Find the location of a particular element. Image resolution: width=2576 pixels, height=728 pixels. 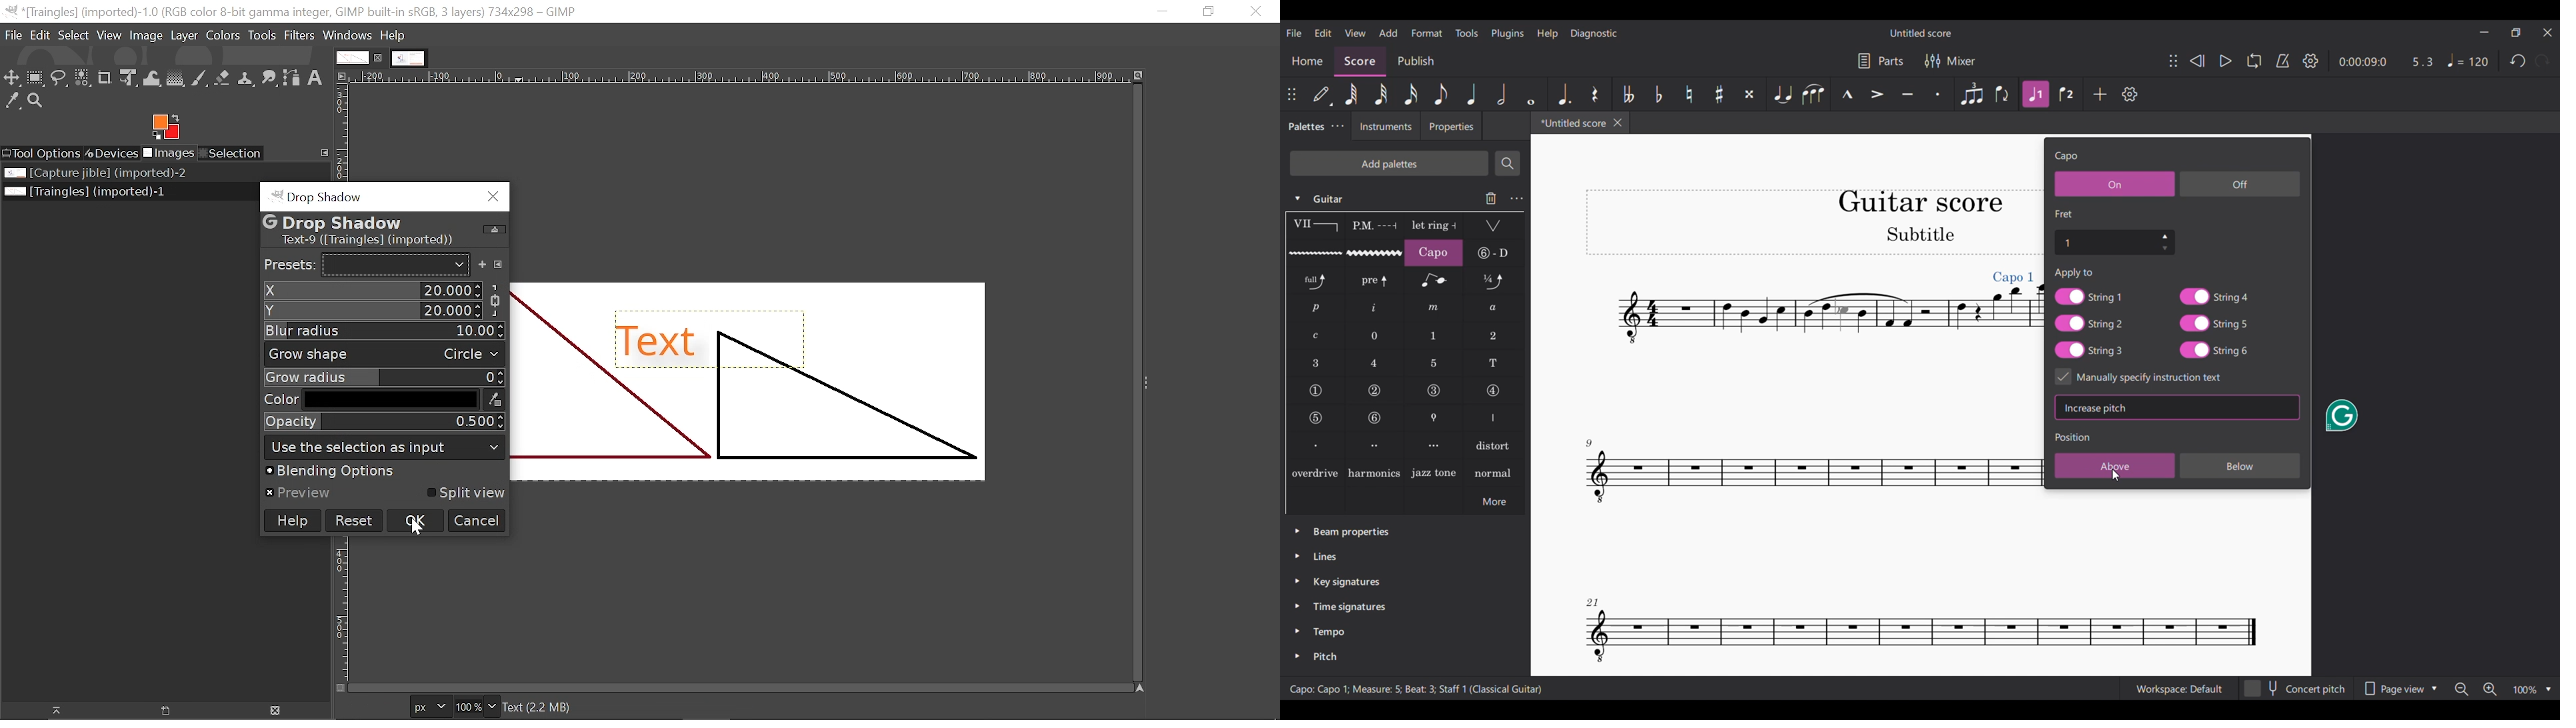

Right hand fingering, third finger is located at coordinates (1435, 445).